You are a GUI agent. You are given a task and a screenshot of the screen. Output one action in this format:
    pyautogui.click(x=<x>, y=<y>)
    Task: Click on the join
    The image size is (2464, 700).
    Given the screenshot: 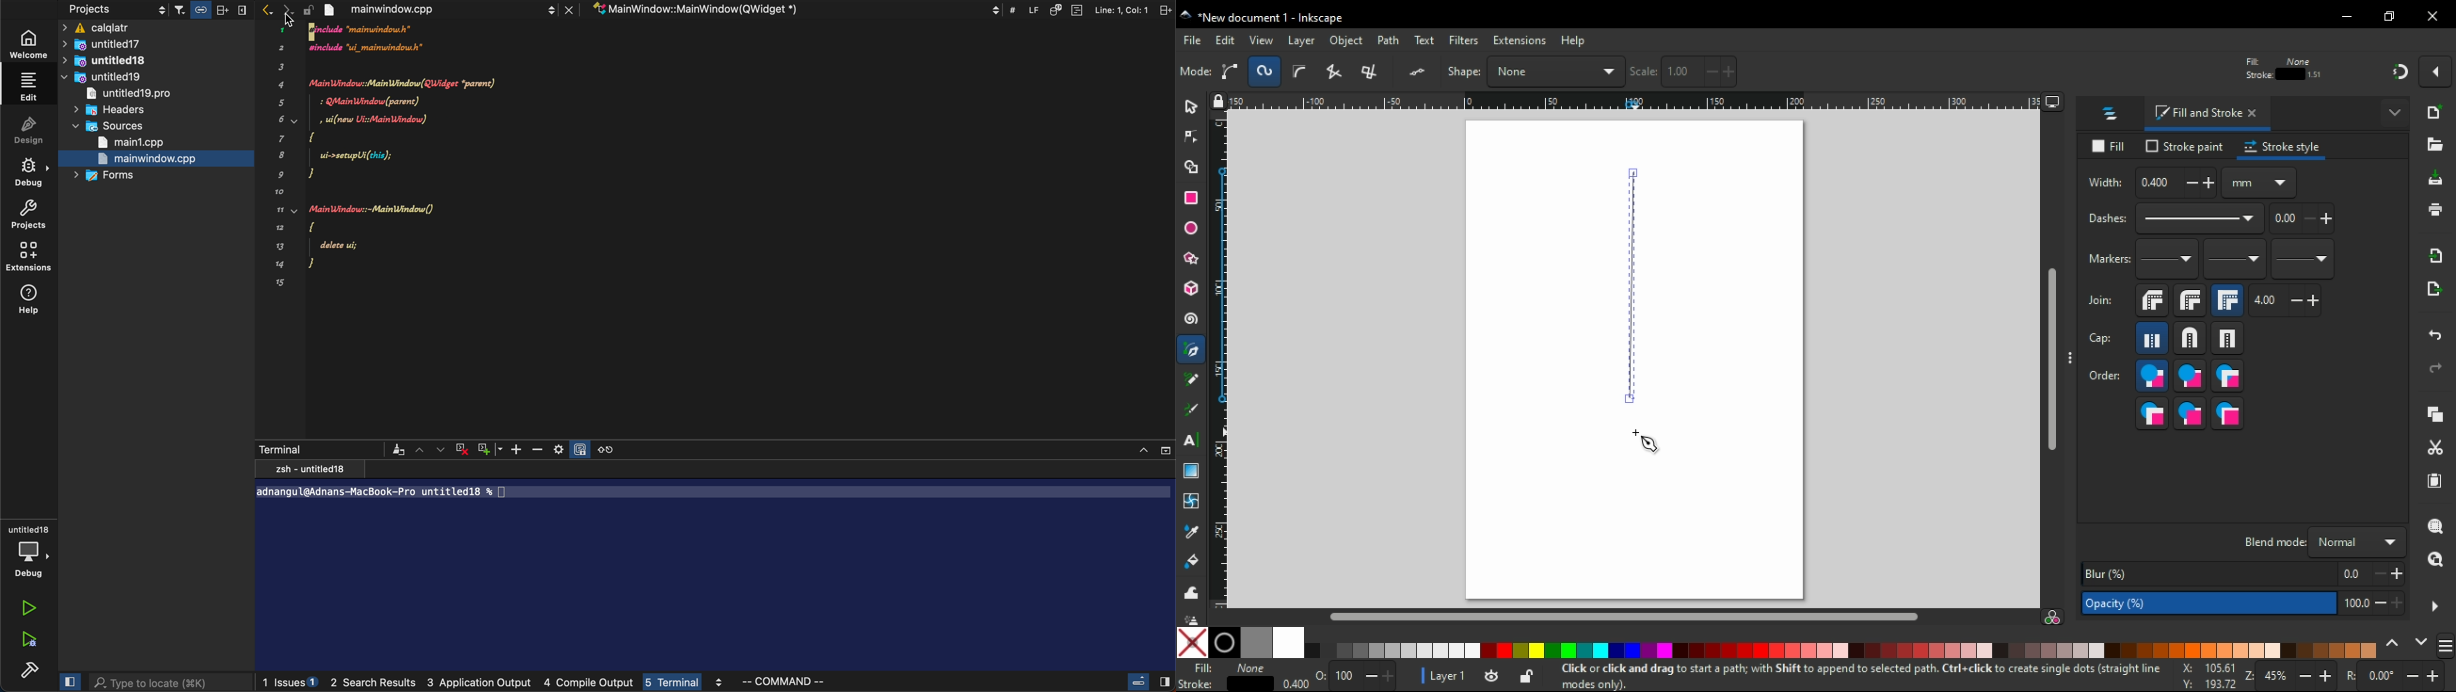 What is the action you would take?
    pyautogui.click(x=2100, y=300)
    